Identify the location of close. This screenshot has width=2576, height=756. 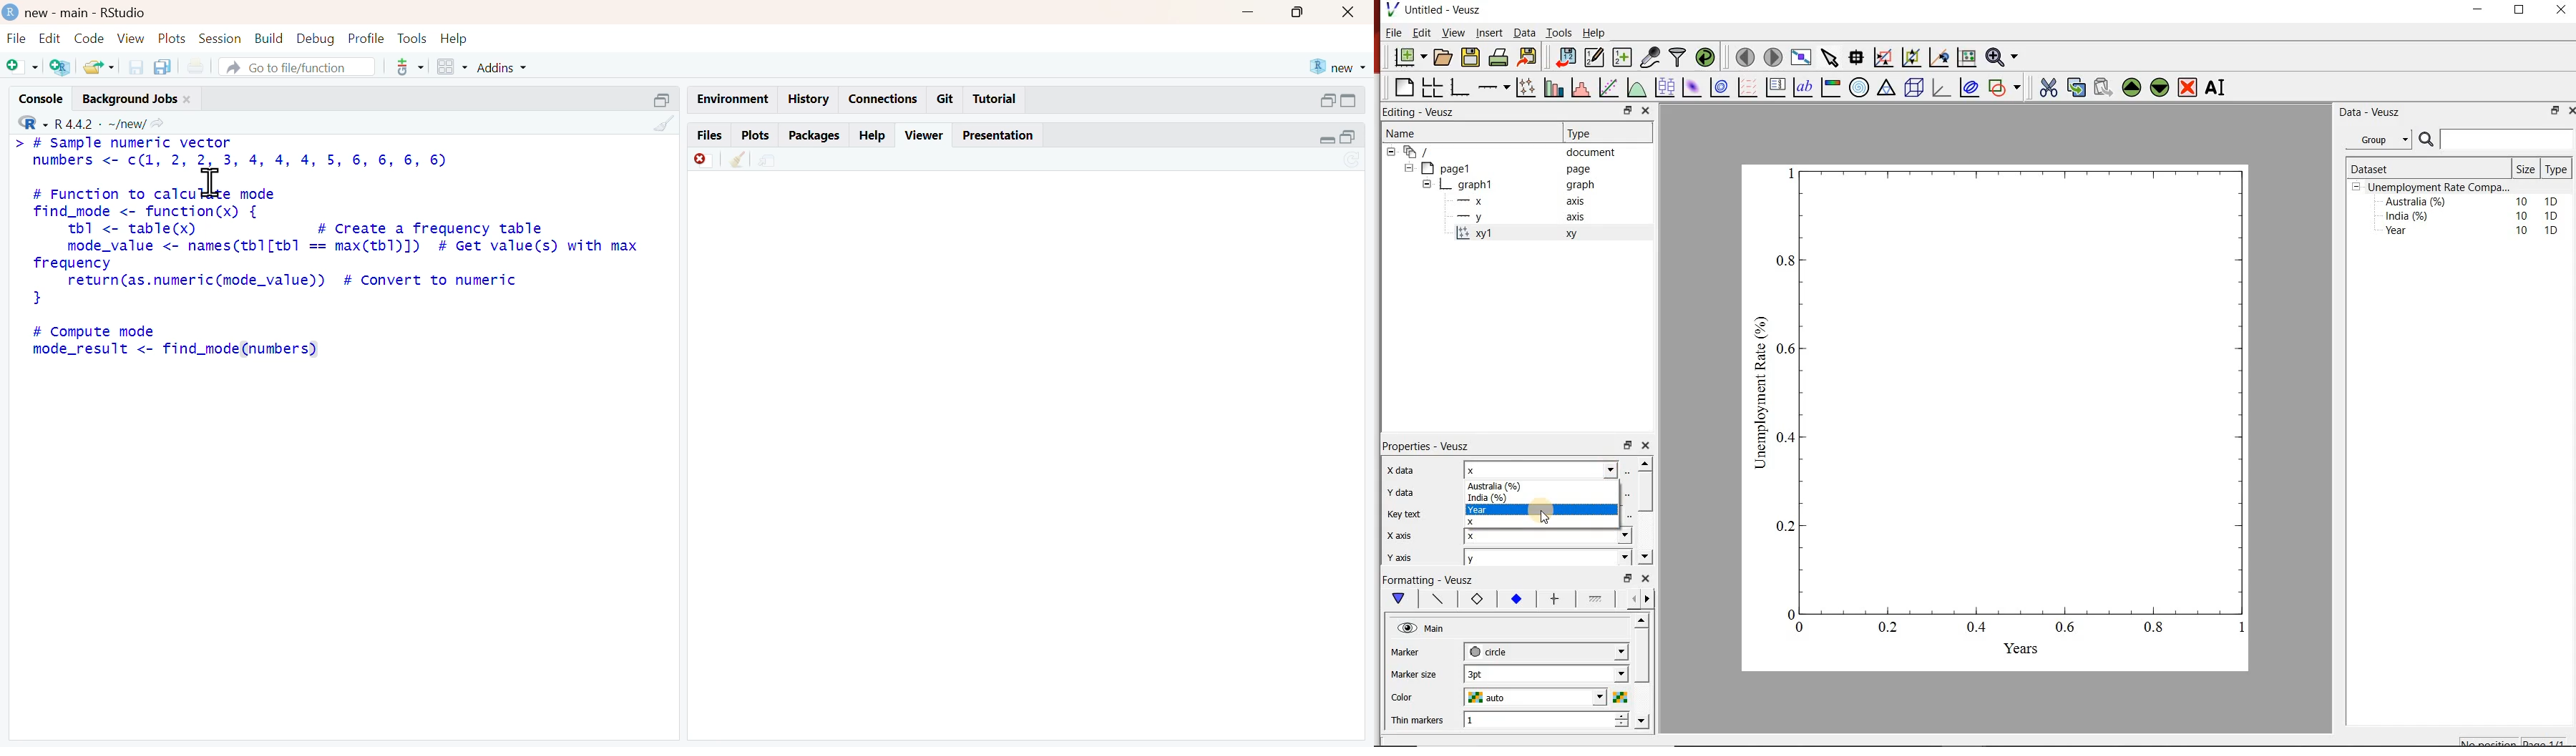
(2560, 13).